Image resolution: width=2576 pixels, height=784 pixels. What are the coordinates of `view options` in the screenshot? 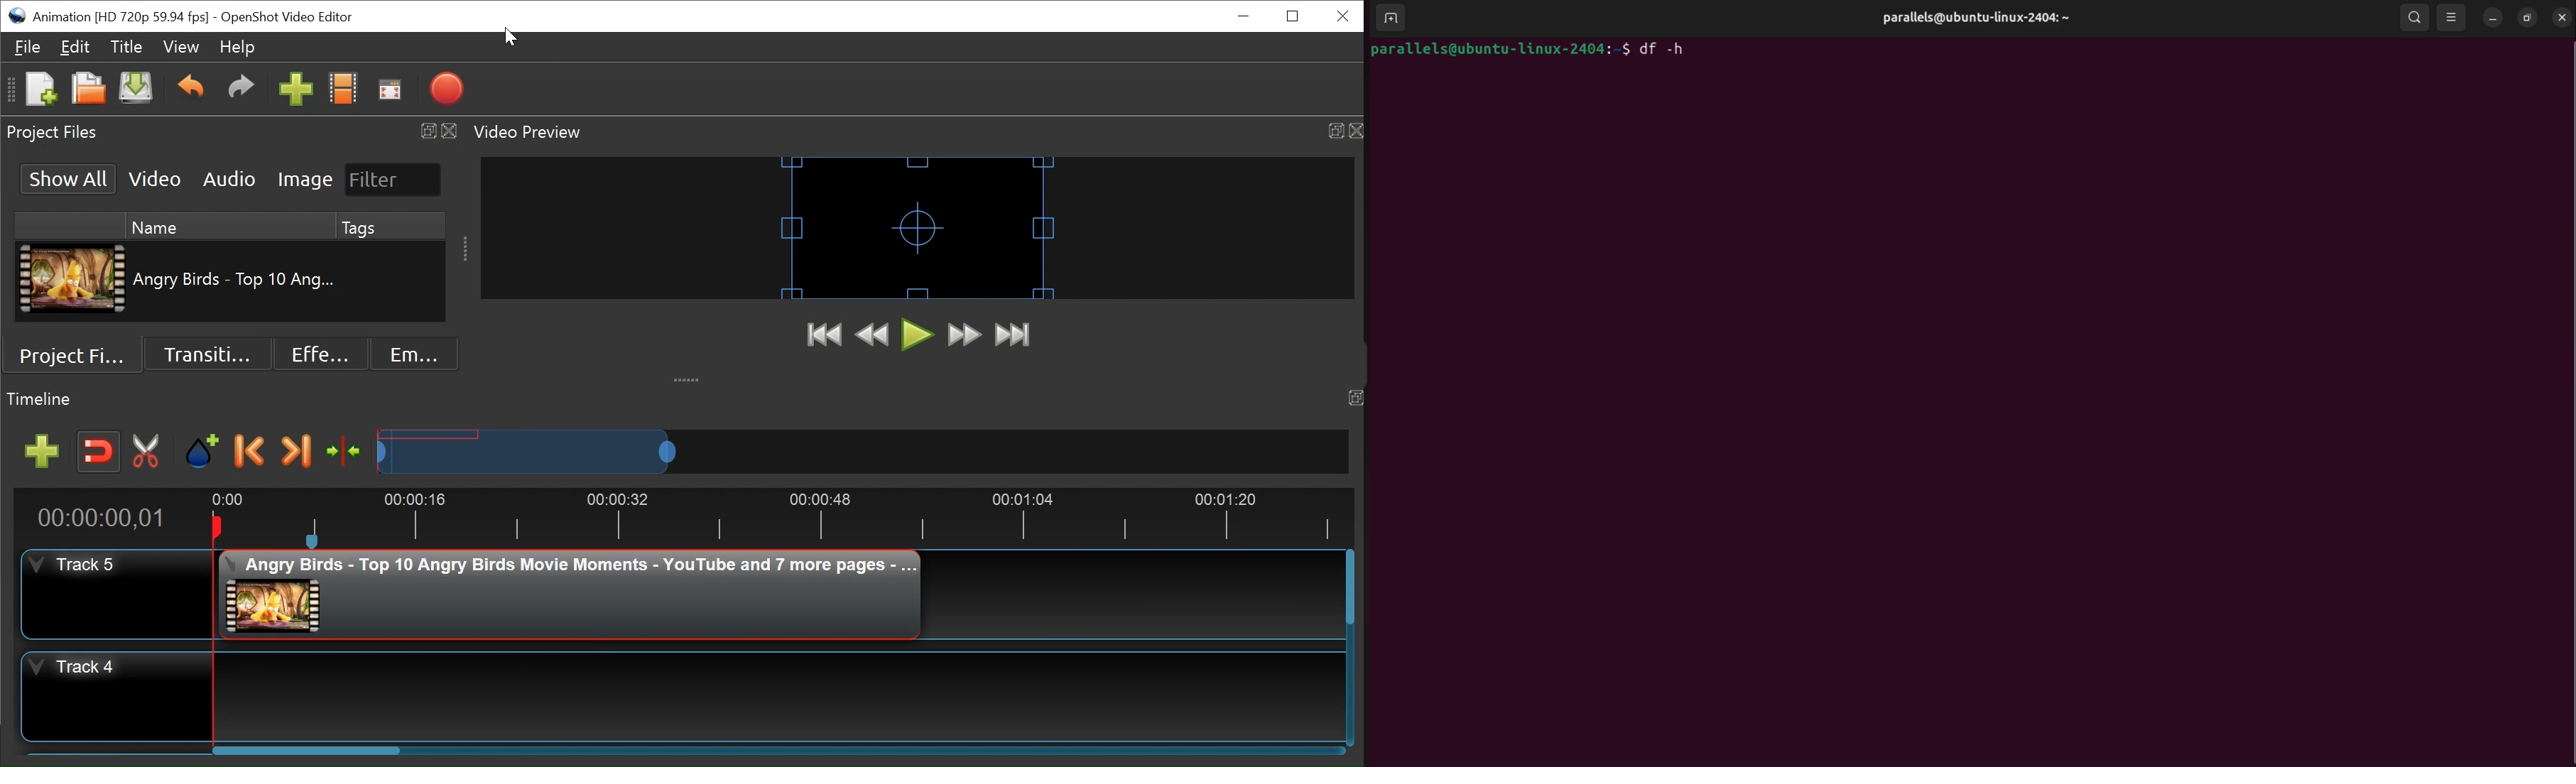 It's located at (2453, 17).